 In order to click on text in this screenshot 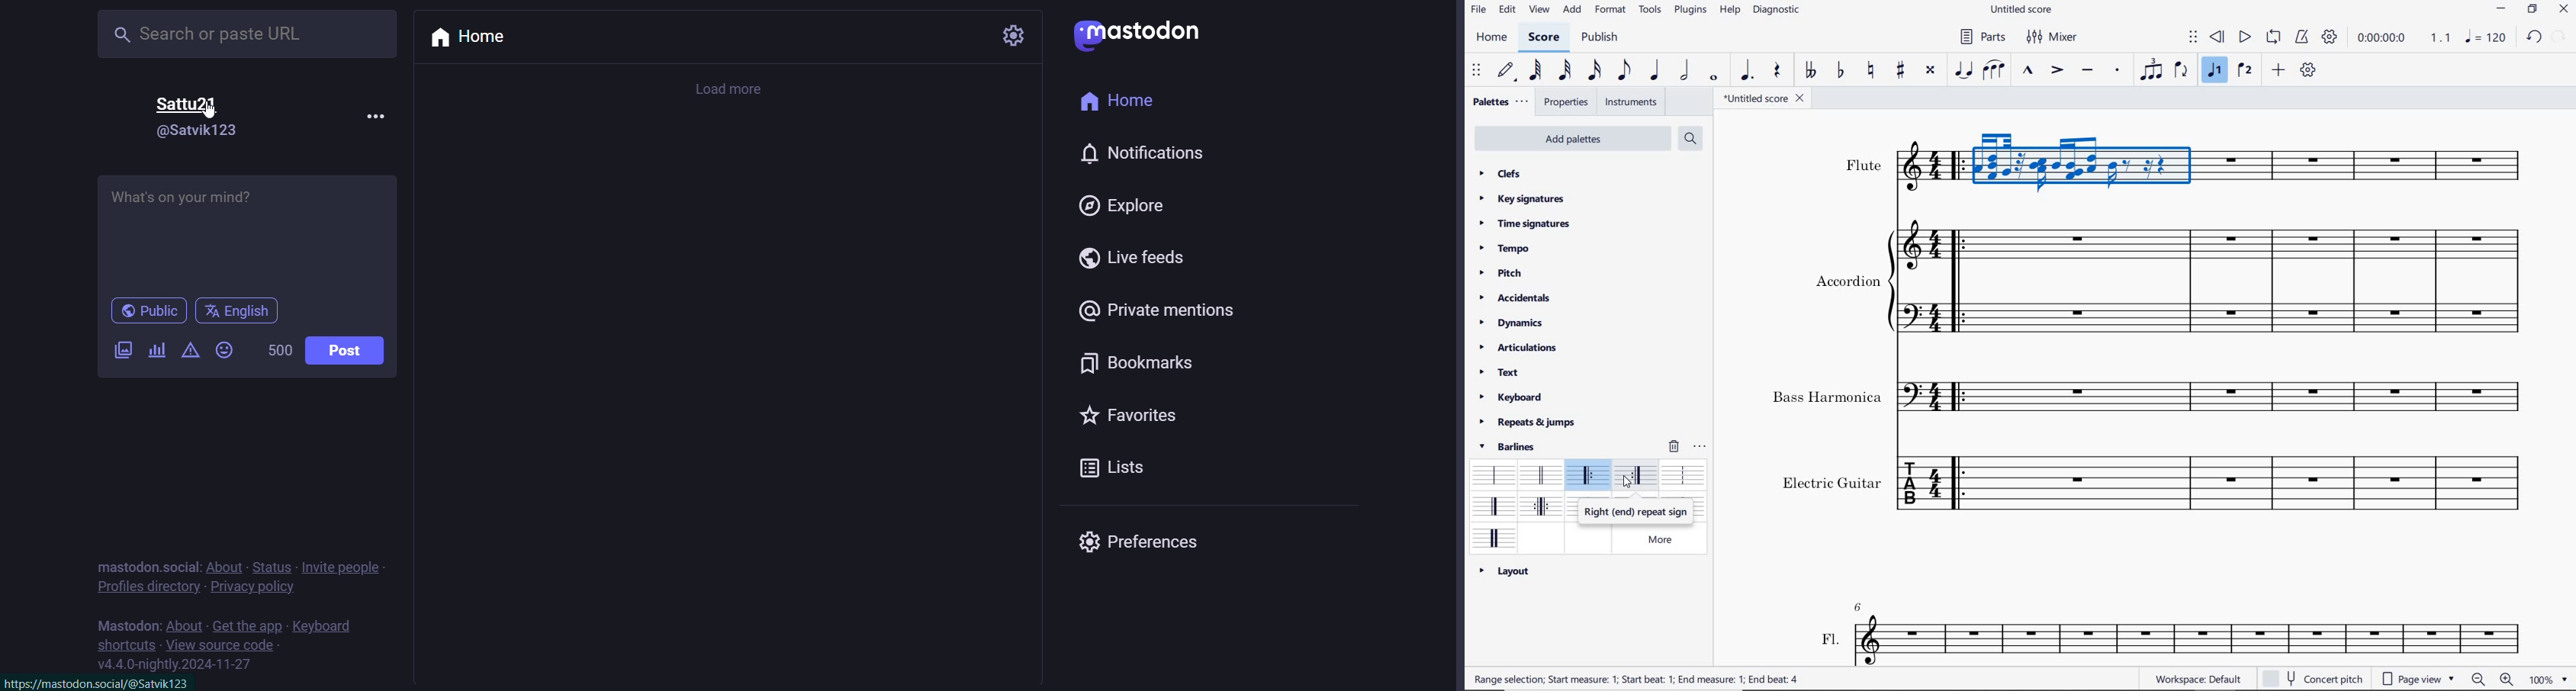, I will do `click(1827, 397)`.